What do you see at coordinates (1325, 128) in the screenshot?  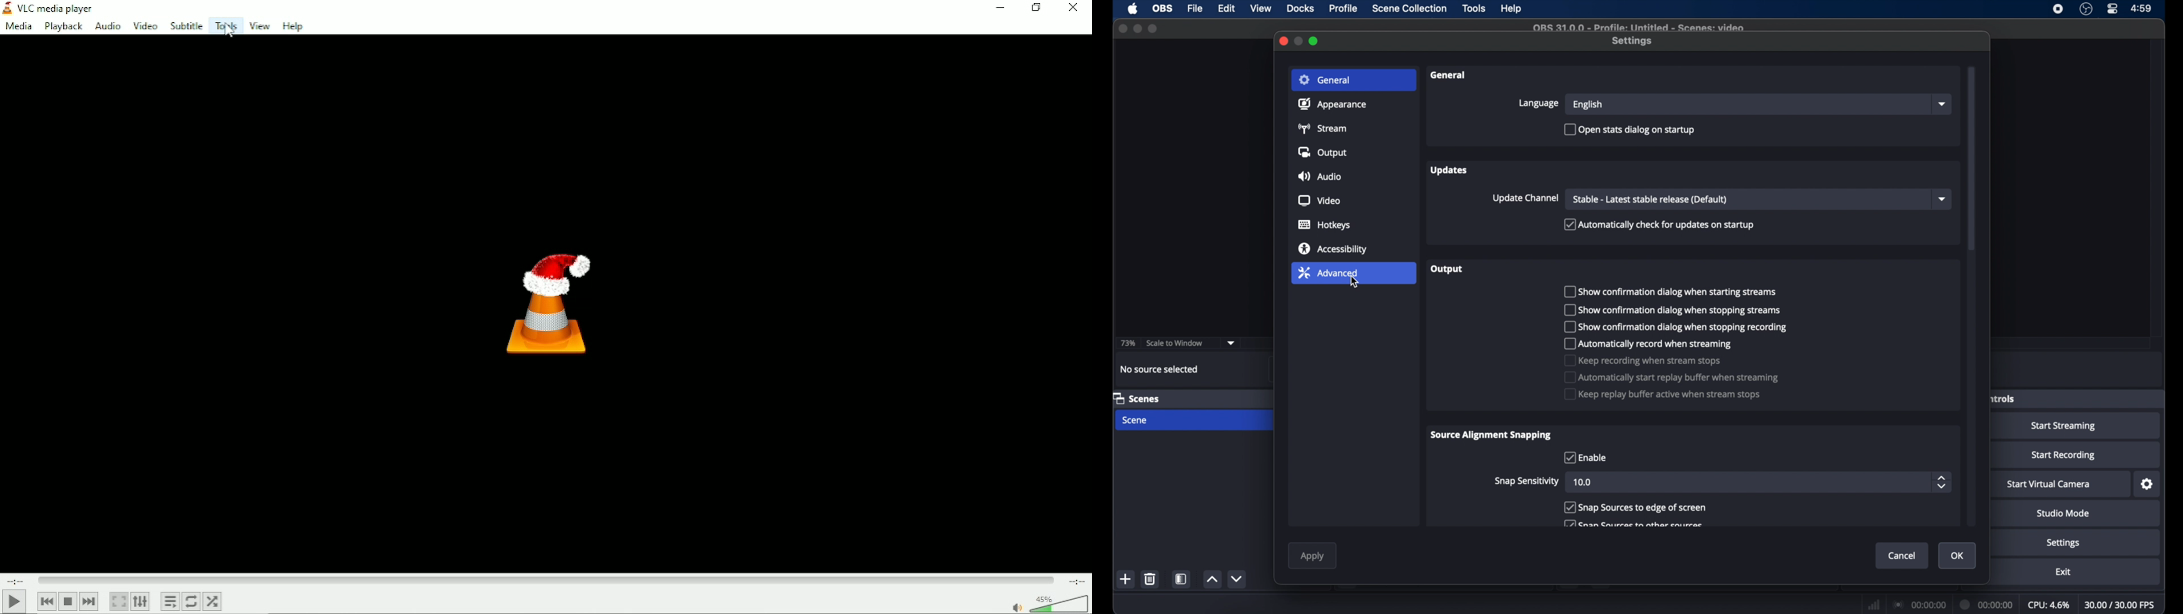 I see `stream` at bounding box center [1325, 128].